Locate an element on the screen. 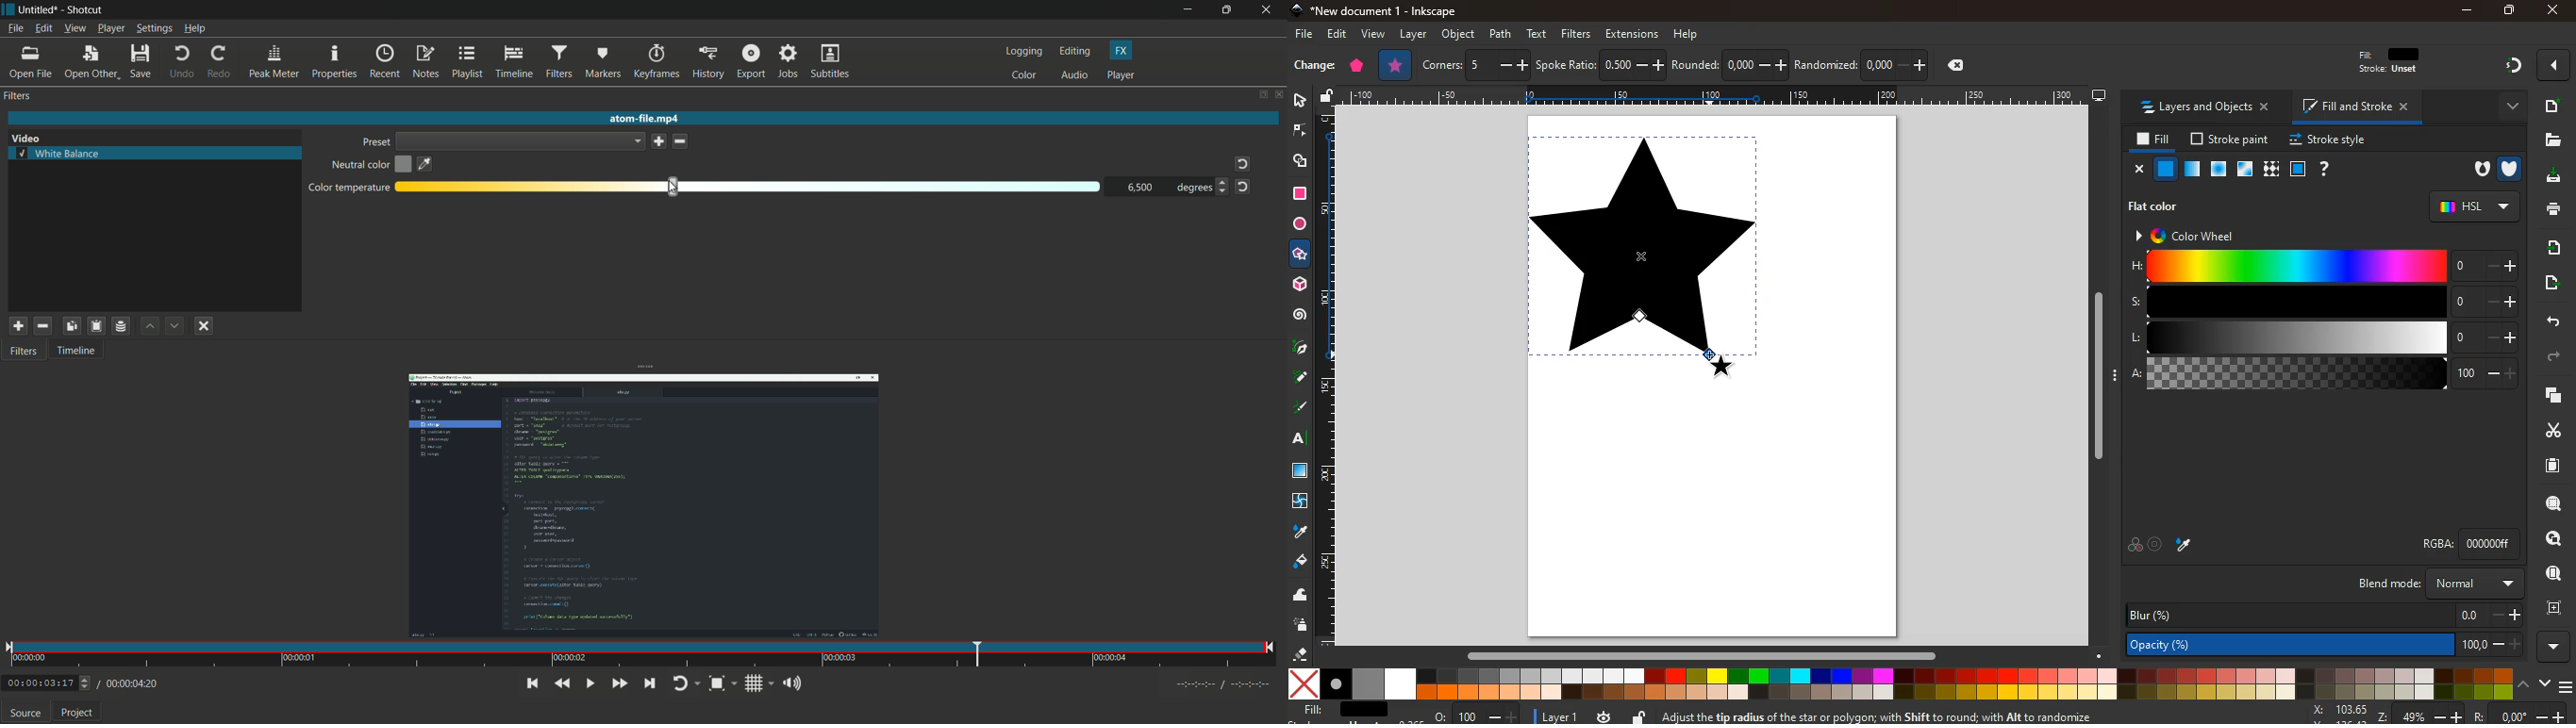  bucket is located at coordinates (1300, 562).